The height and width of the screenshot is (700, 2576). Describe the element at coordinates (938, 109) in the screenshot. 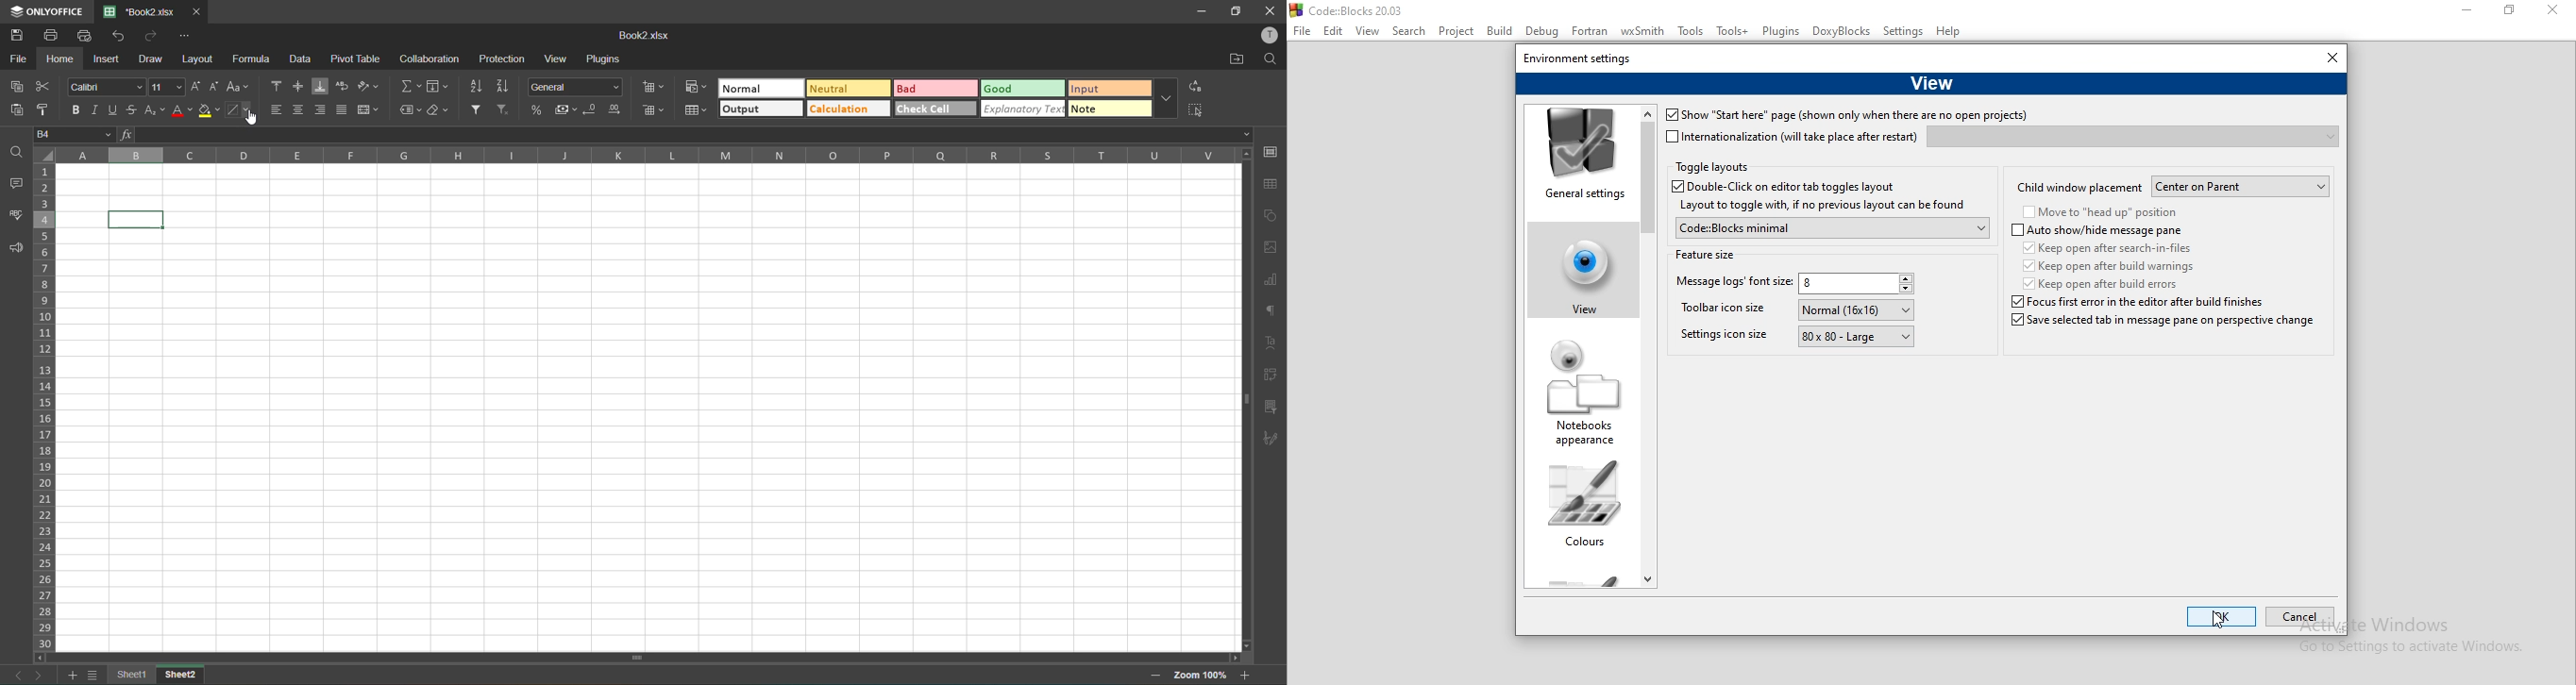

I see `check cell` at that location.